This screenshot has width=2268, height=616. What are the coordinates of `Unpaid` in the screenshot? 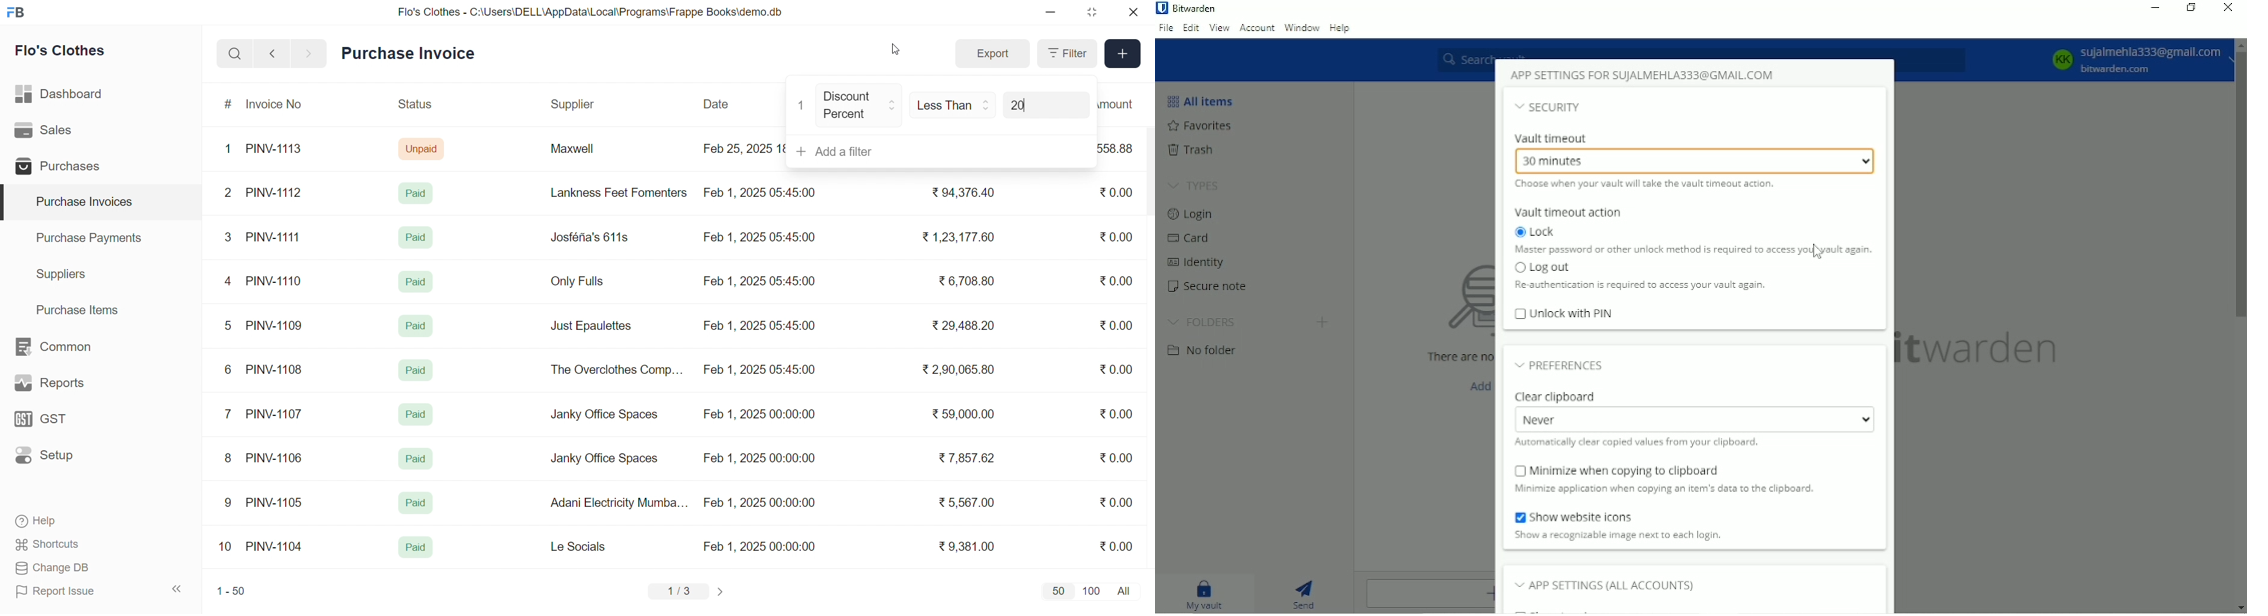 It's located at (423, 148).